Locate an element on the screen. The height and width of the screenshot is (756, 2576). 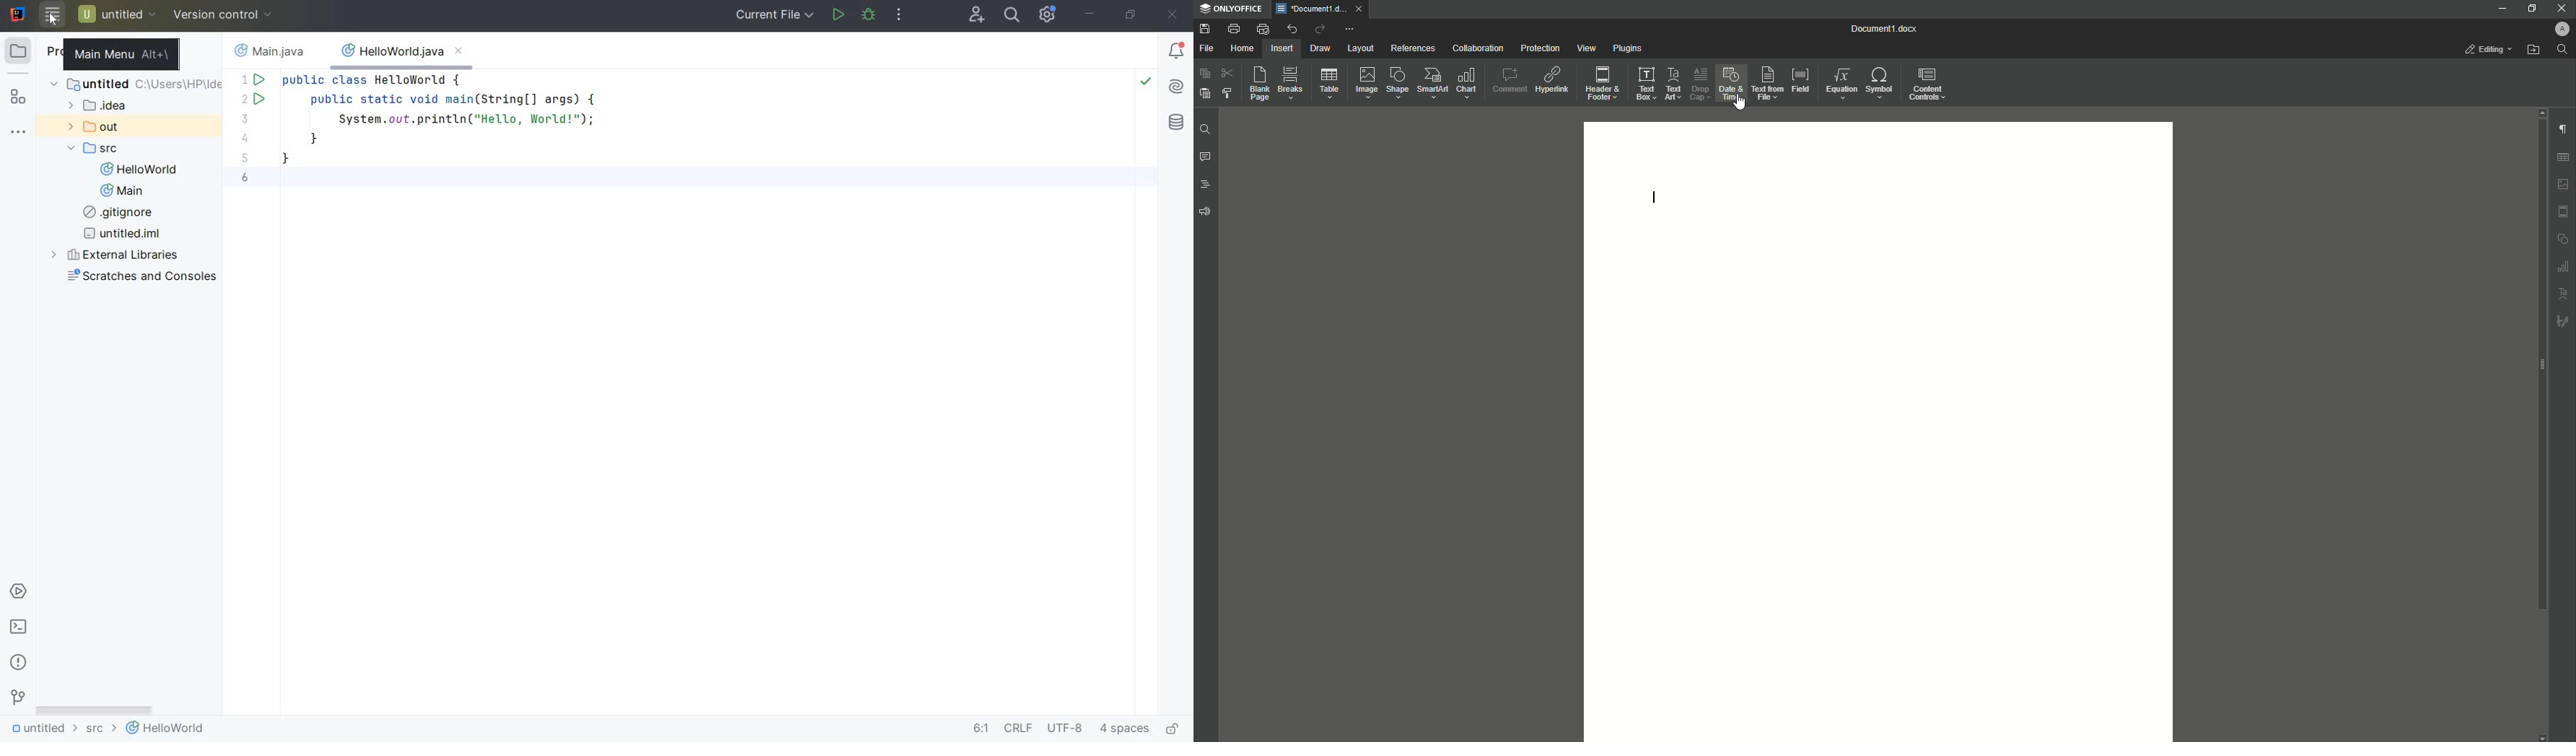
Home is located at coordinates (1243, 48).